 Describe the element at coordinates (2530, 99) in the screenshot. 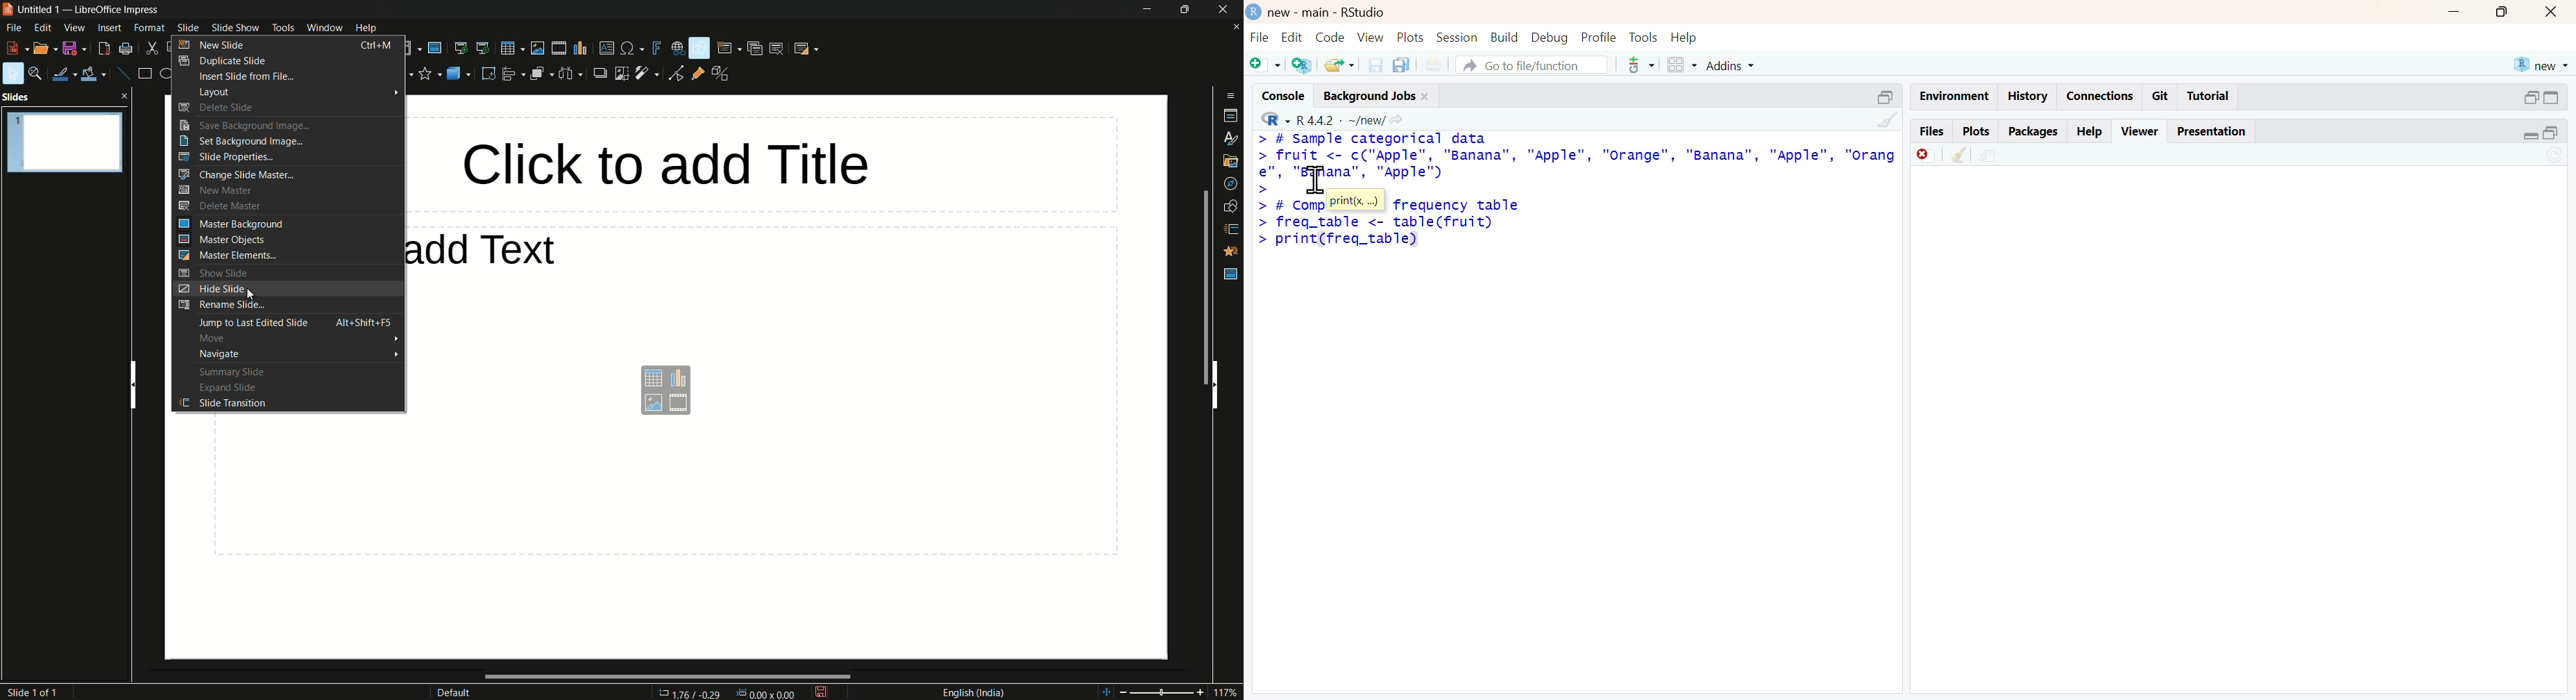

I see `expand` at that location.